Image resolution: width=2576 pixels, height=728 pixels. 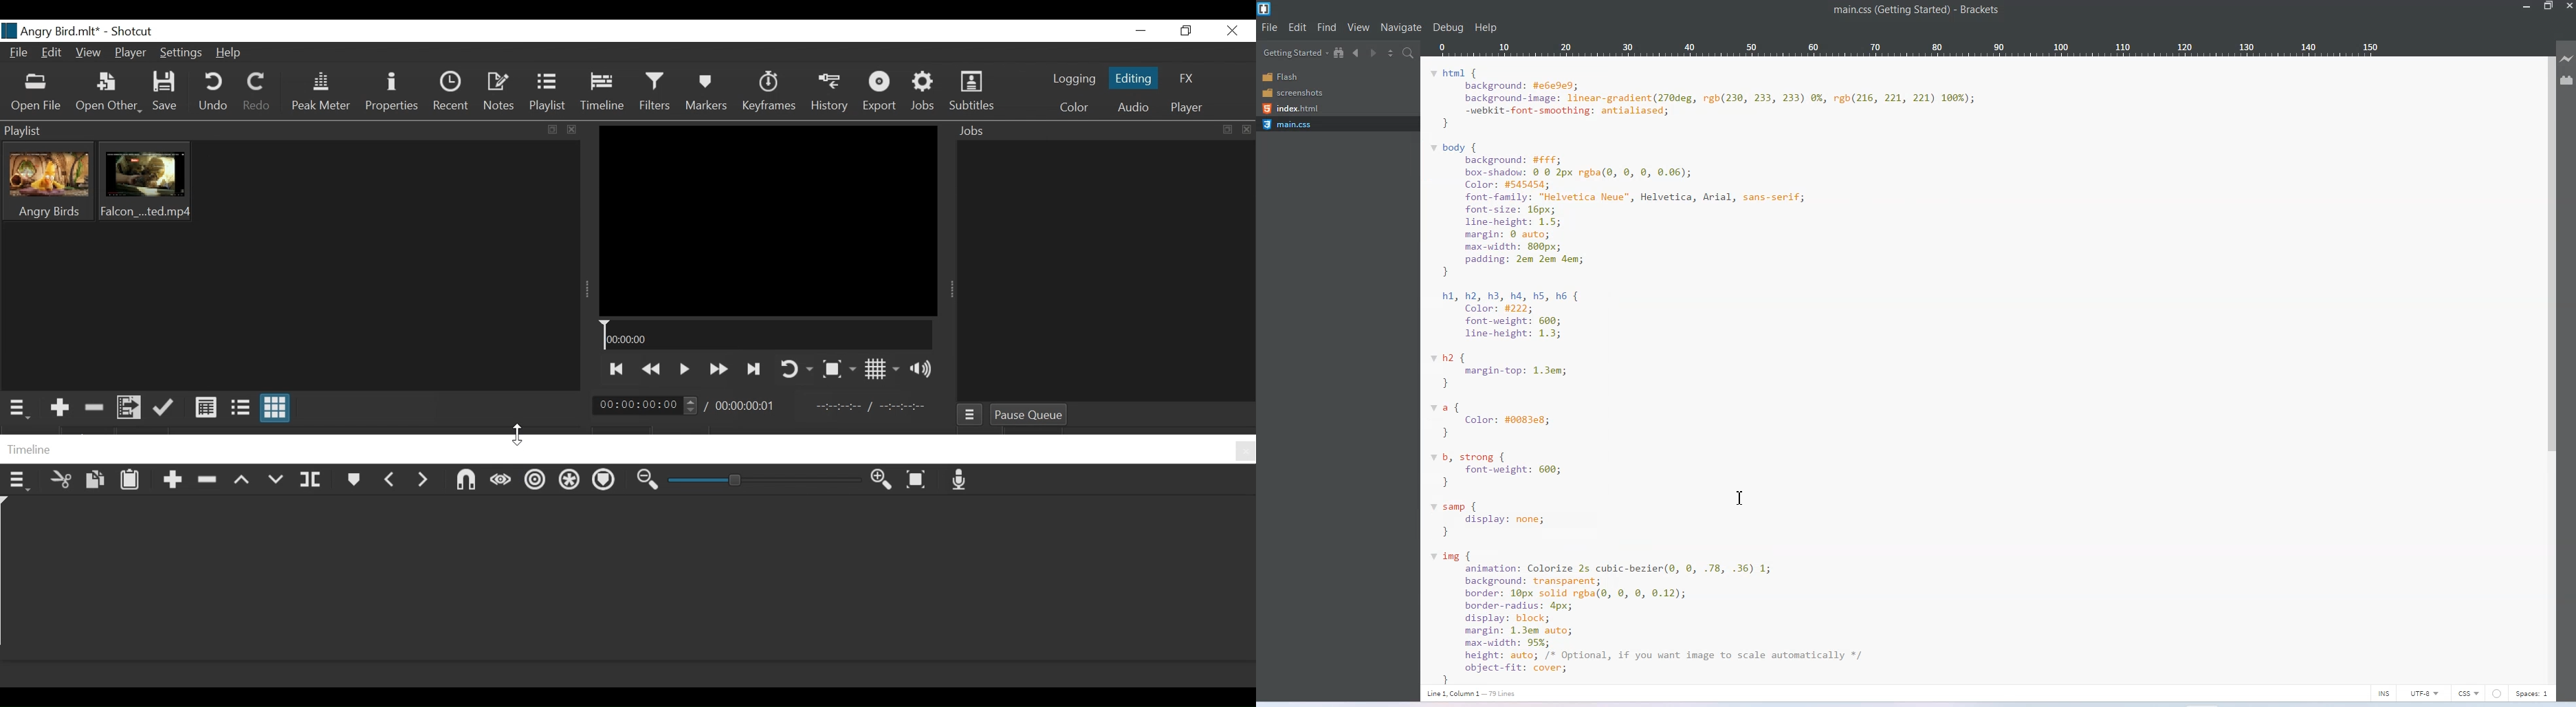 What do you see at coordinates (2568, 6) in the screenshot?
I see `Close` at bounding box center [2568, 6].